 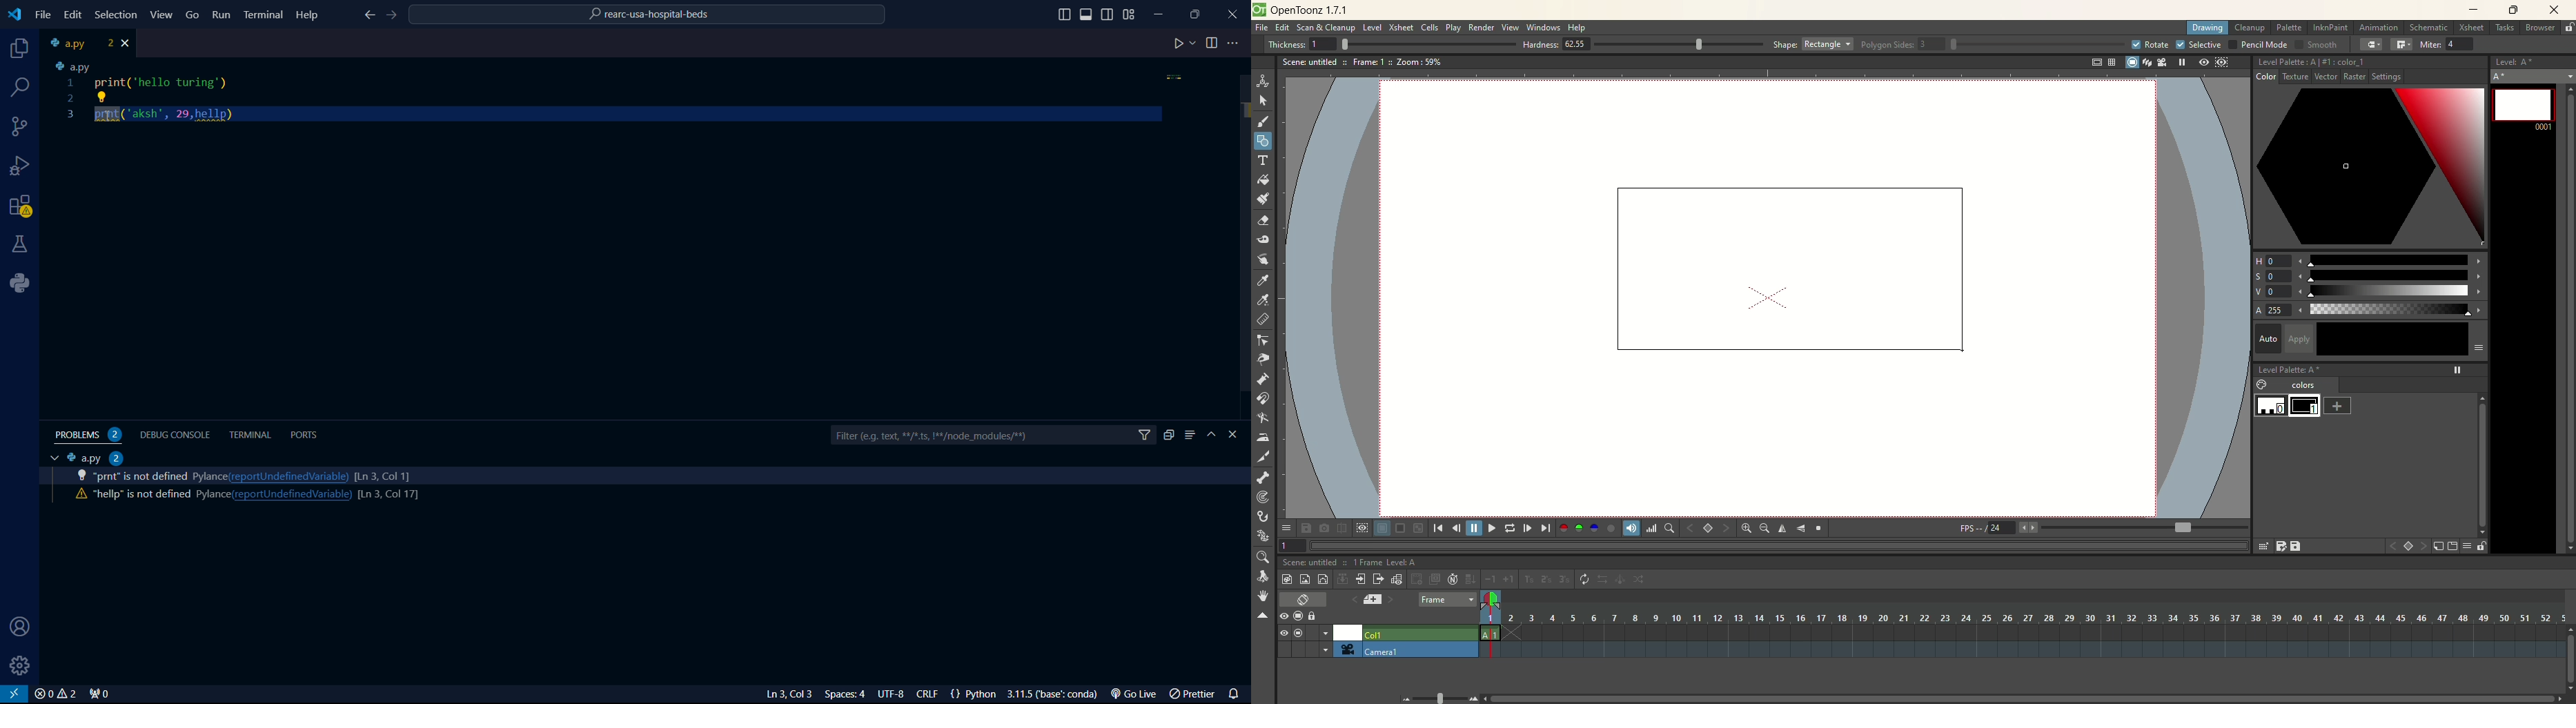 What do you see at coordinates (1510, 528) in the screenshot?
I see `loop` at bounding box center [1510, 528].